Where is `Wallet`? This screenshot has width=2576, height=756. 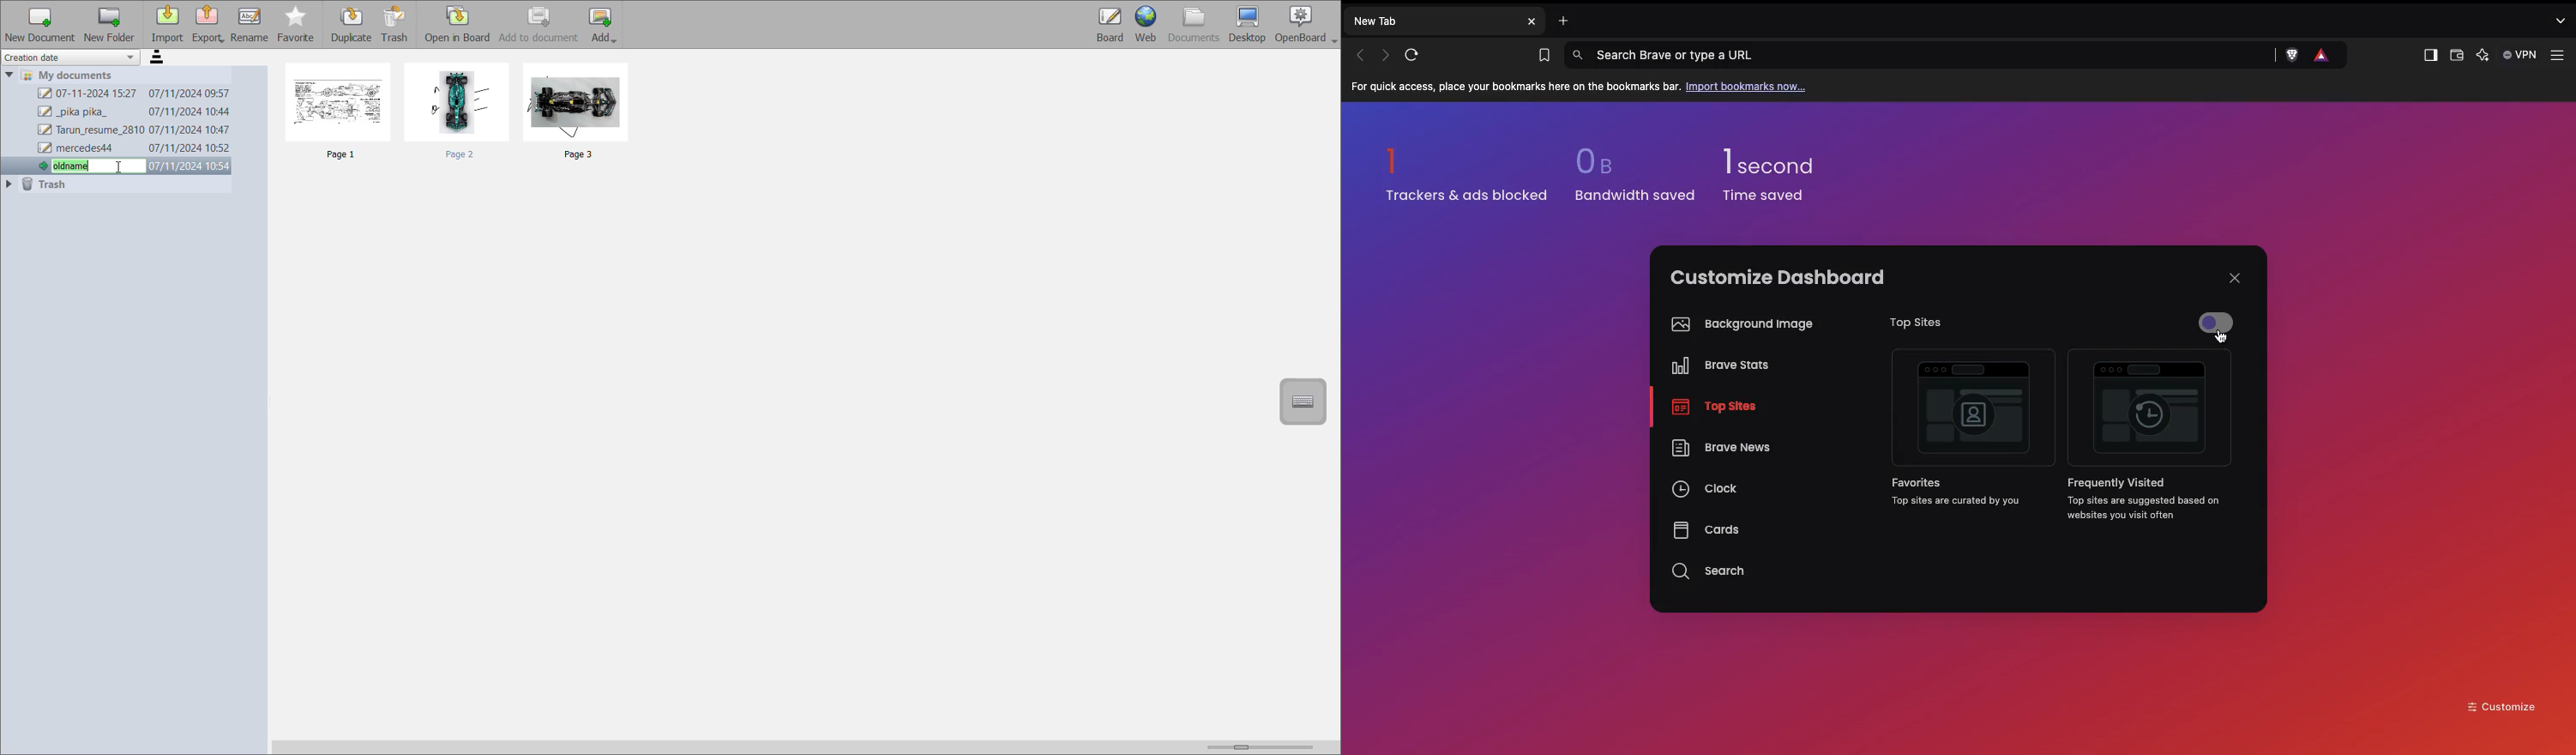
Wallet is located at coordinates (2455, 57).